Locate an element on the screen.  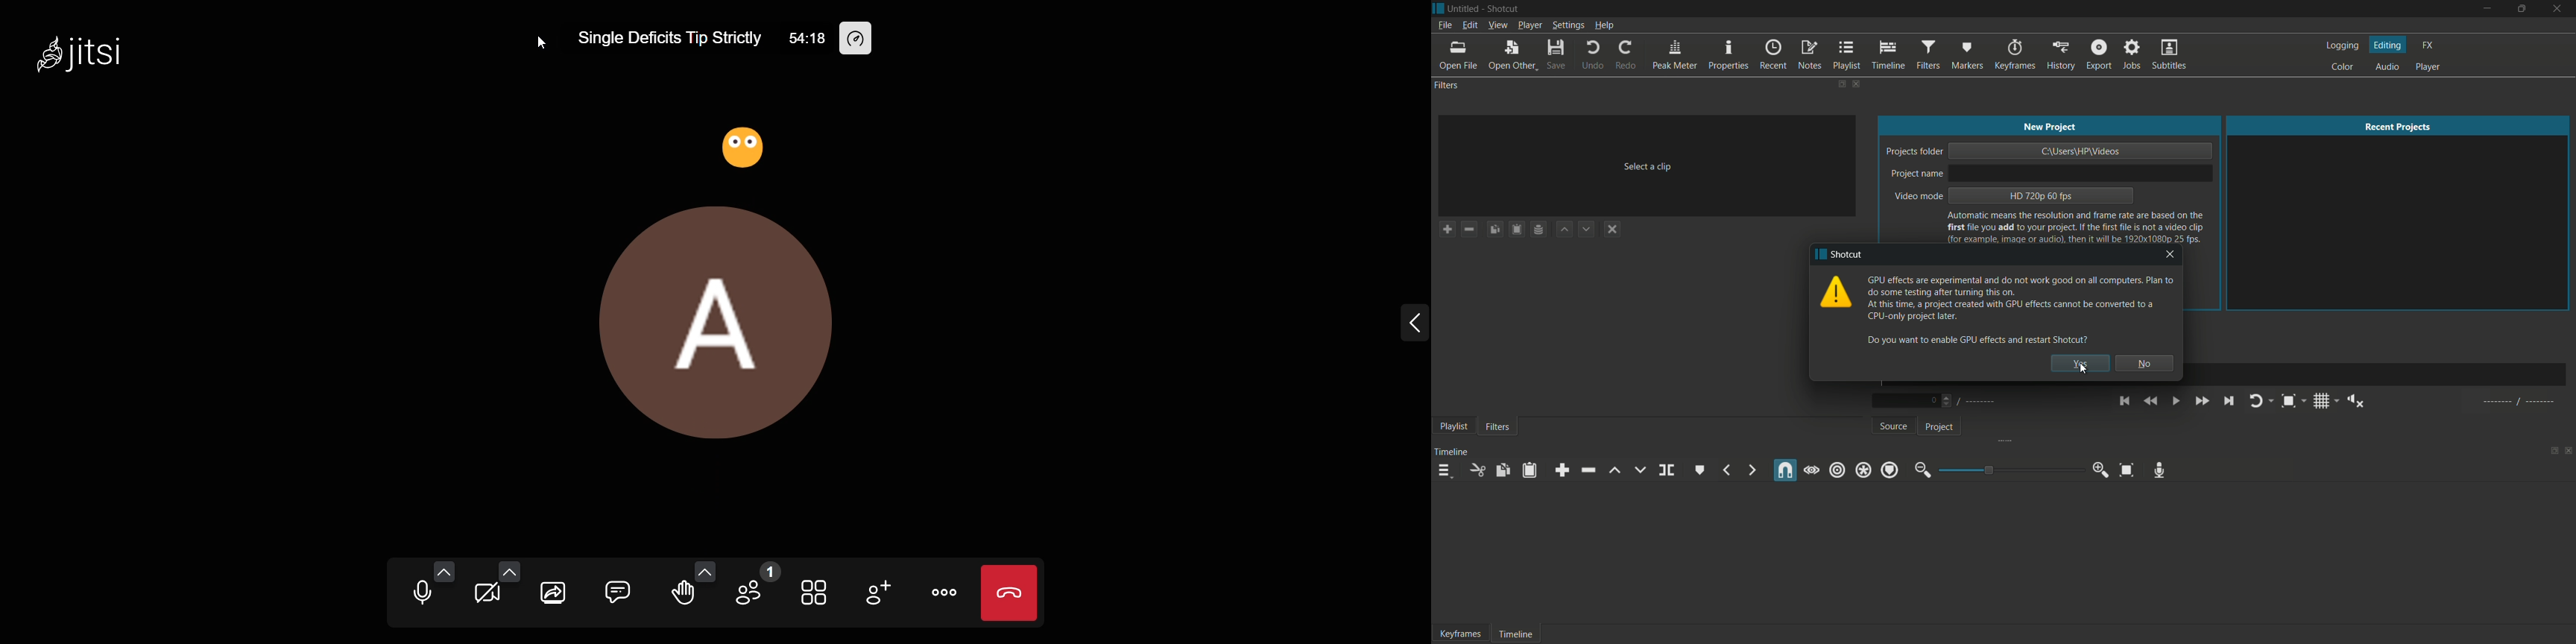
paste filters is located at coordinates (1518, 229).